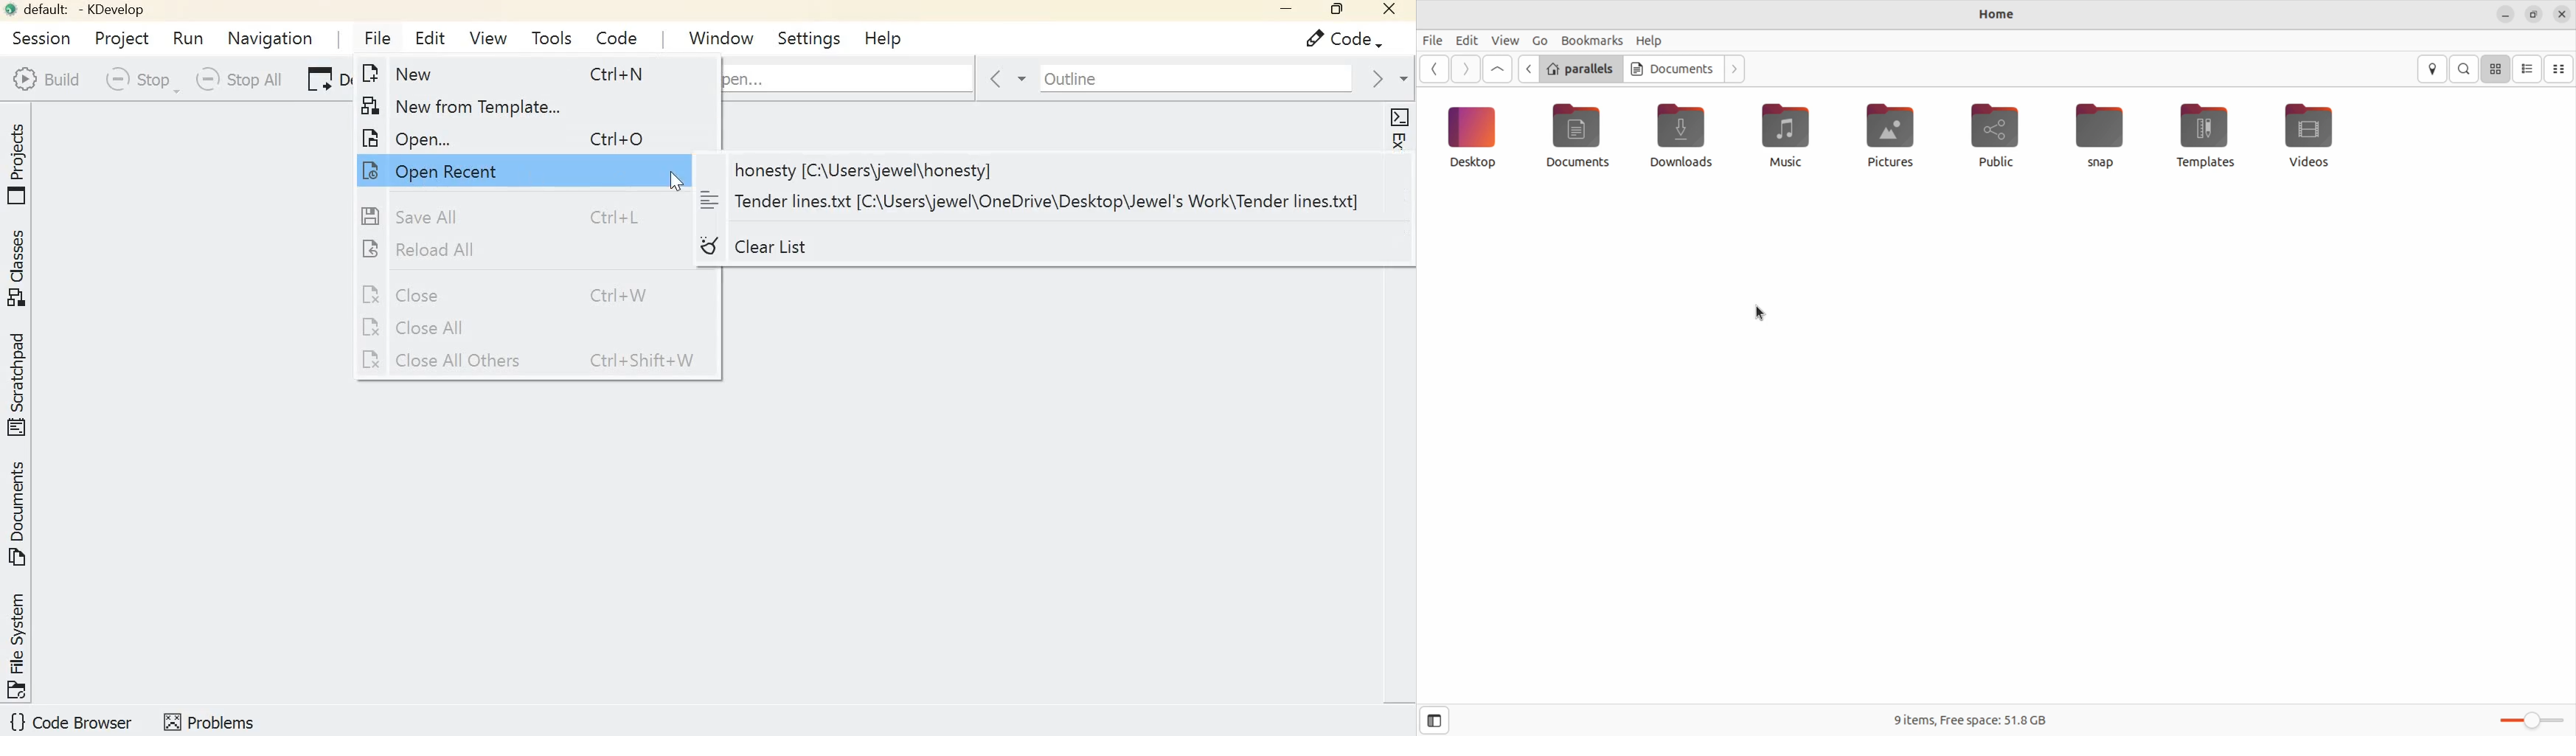 The height and width of the screenshot is (756, 2576). What do you see at coordinates (507, 216) in the screenshot?
I see `save all` at bounding box center [507, 216].